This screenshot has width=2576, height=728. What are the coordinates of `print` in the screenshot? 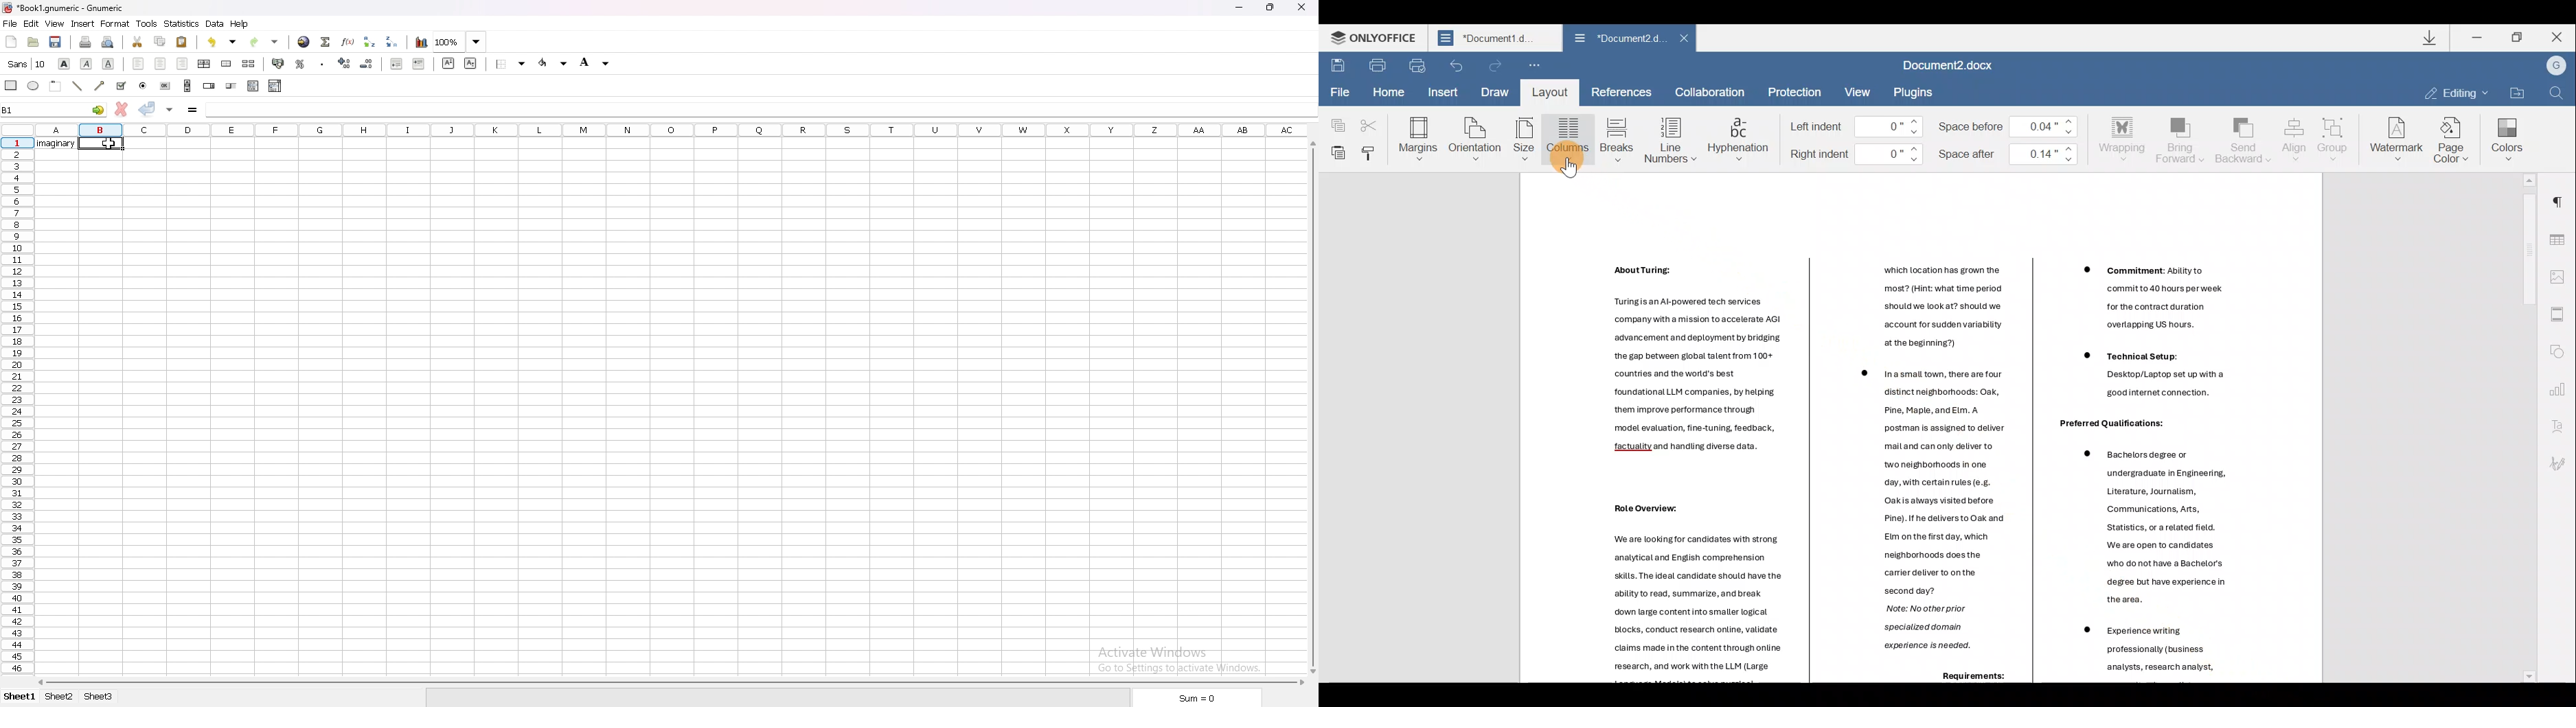 It's located at (86, 42).